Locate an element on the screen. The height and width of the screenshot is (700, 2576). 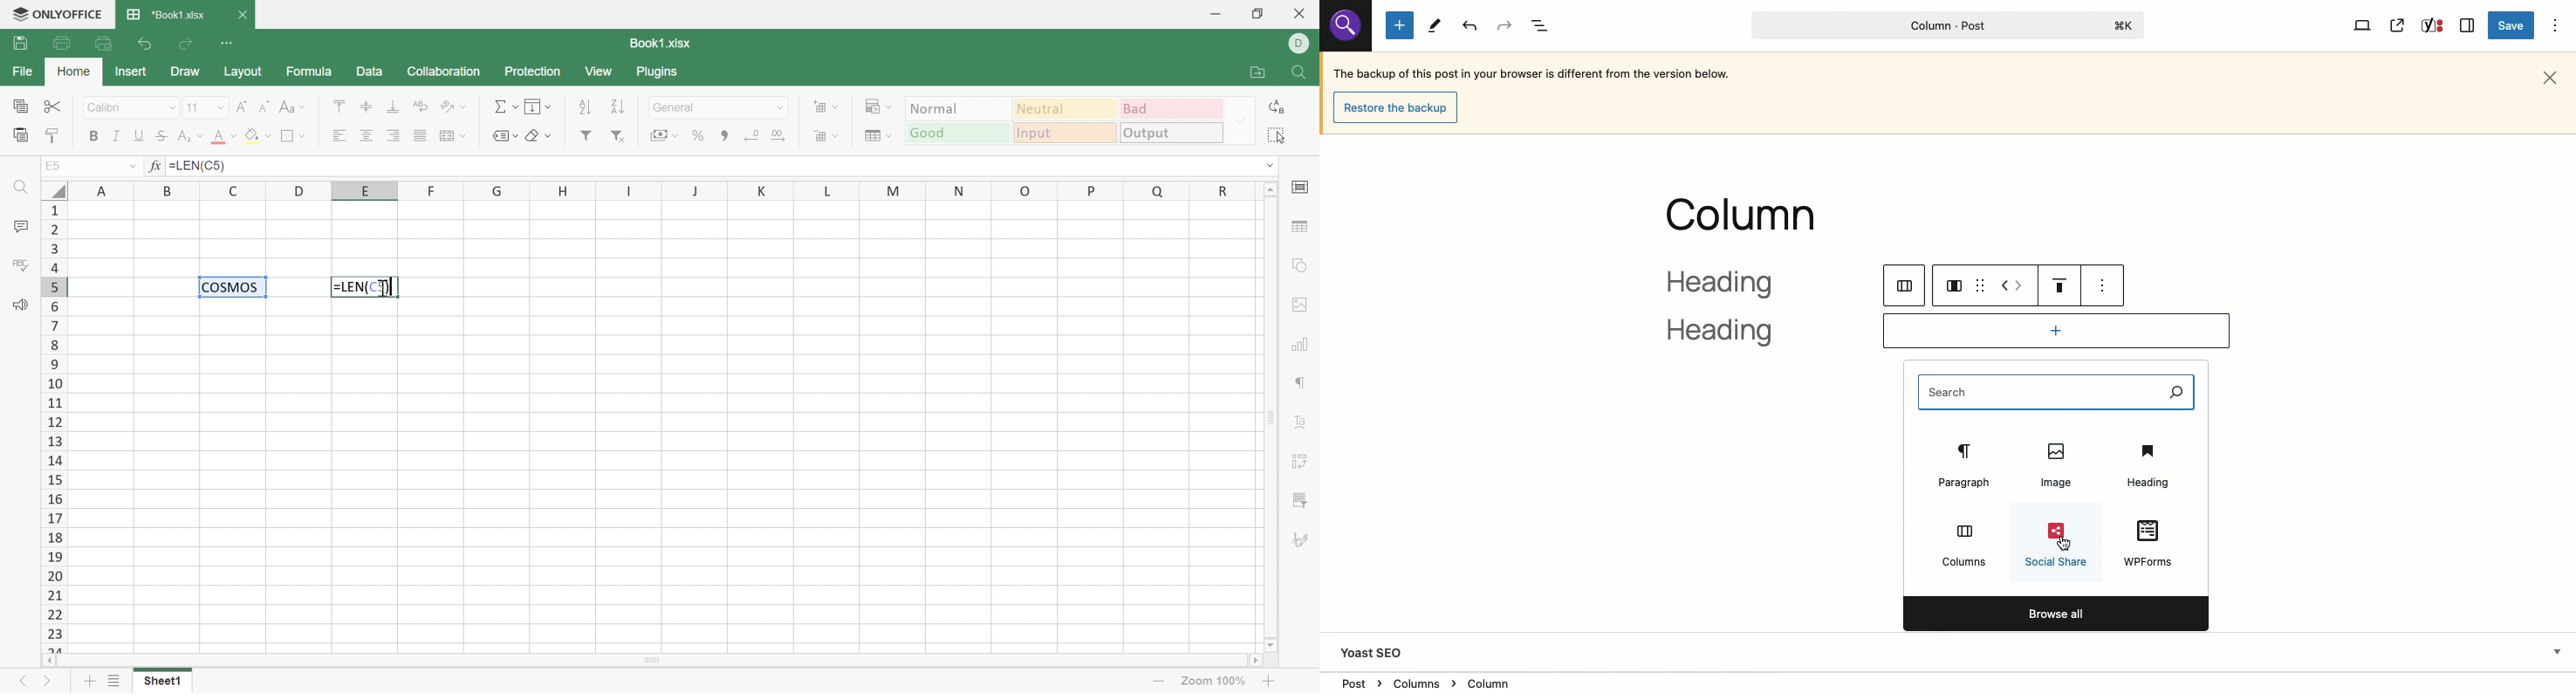
Scroll right is located at coordinates (1254, 659).